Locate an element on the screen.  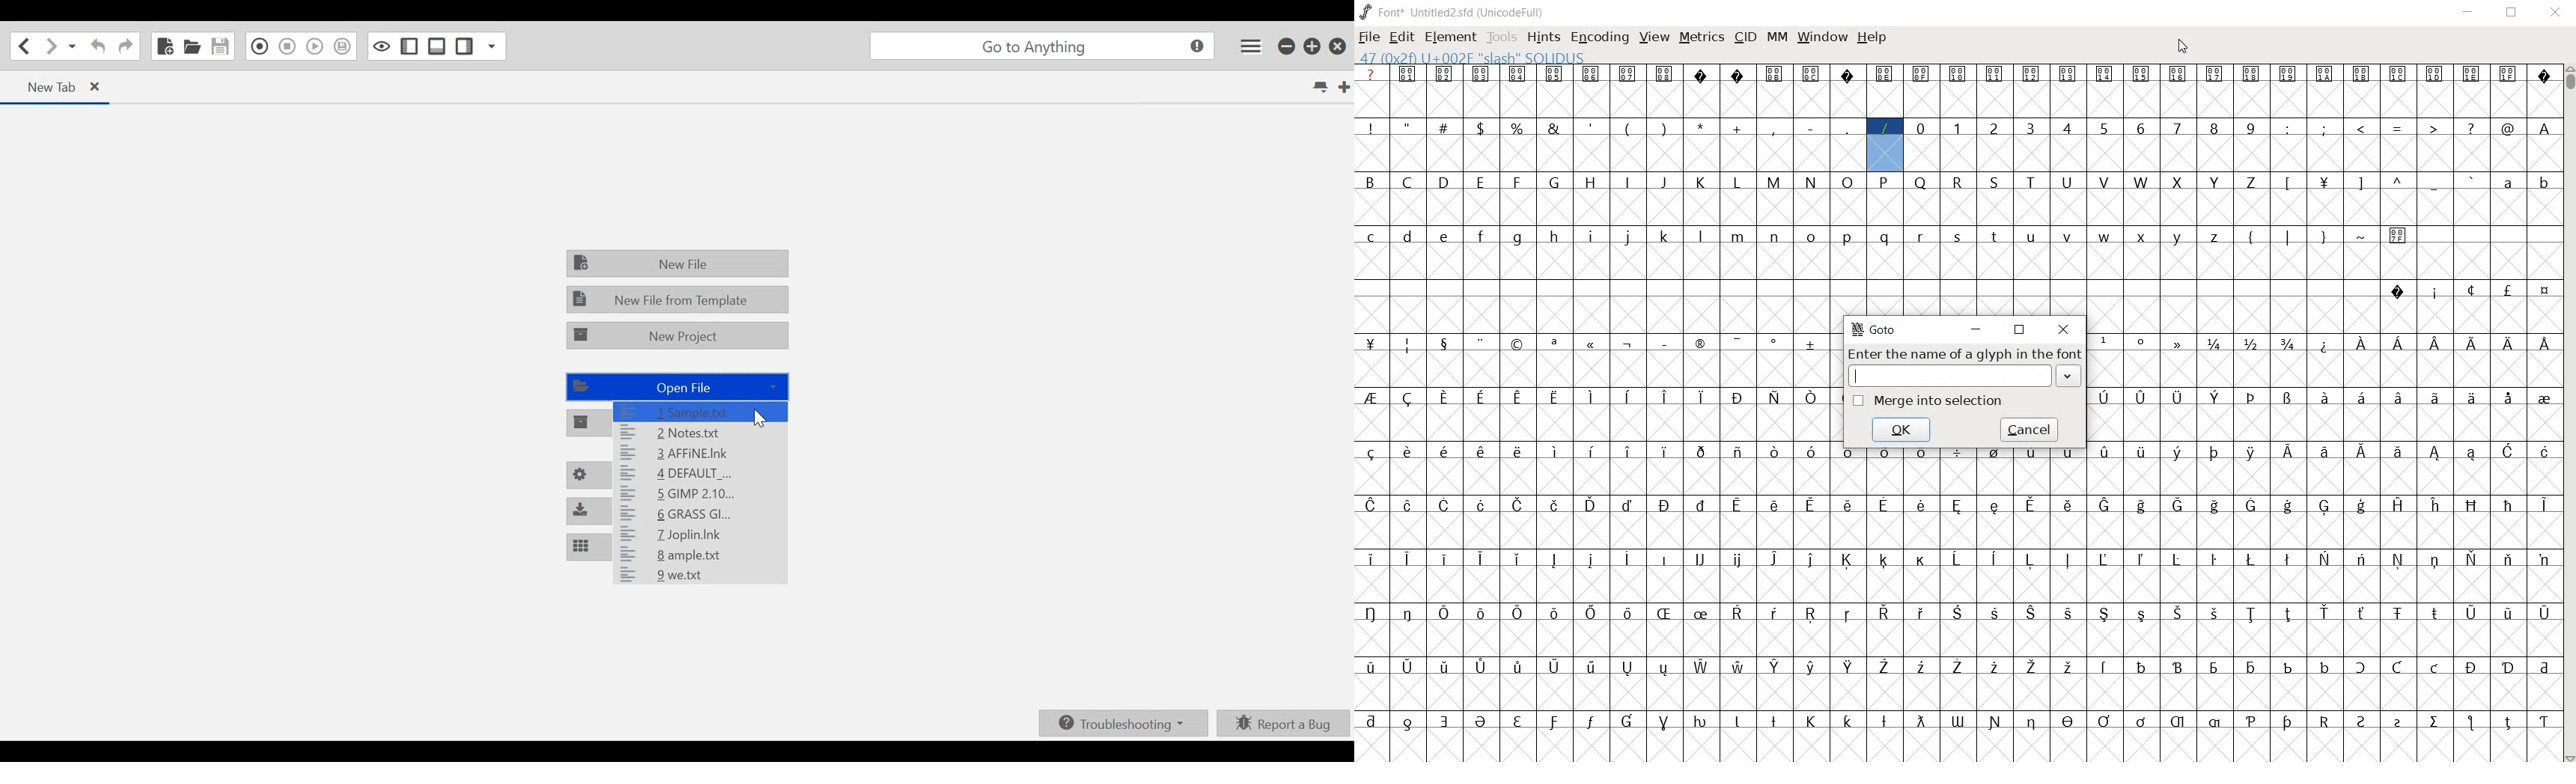
glyph is located at coordinates (2104, 397).